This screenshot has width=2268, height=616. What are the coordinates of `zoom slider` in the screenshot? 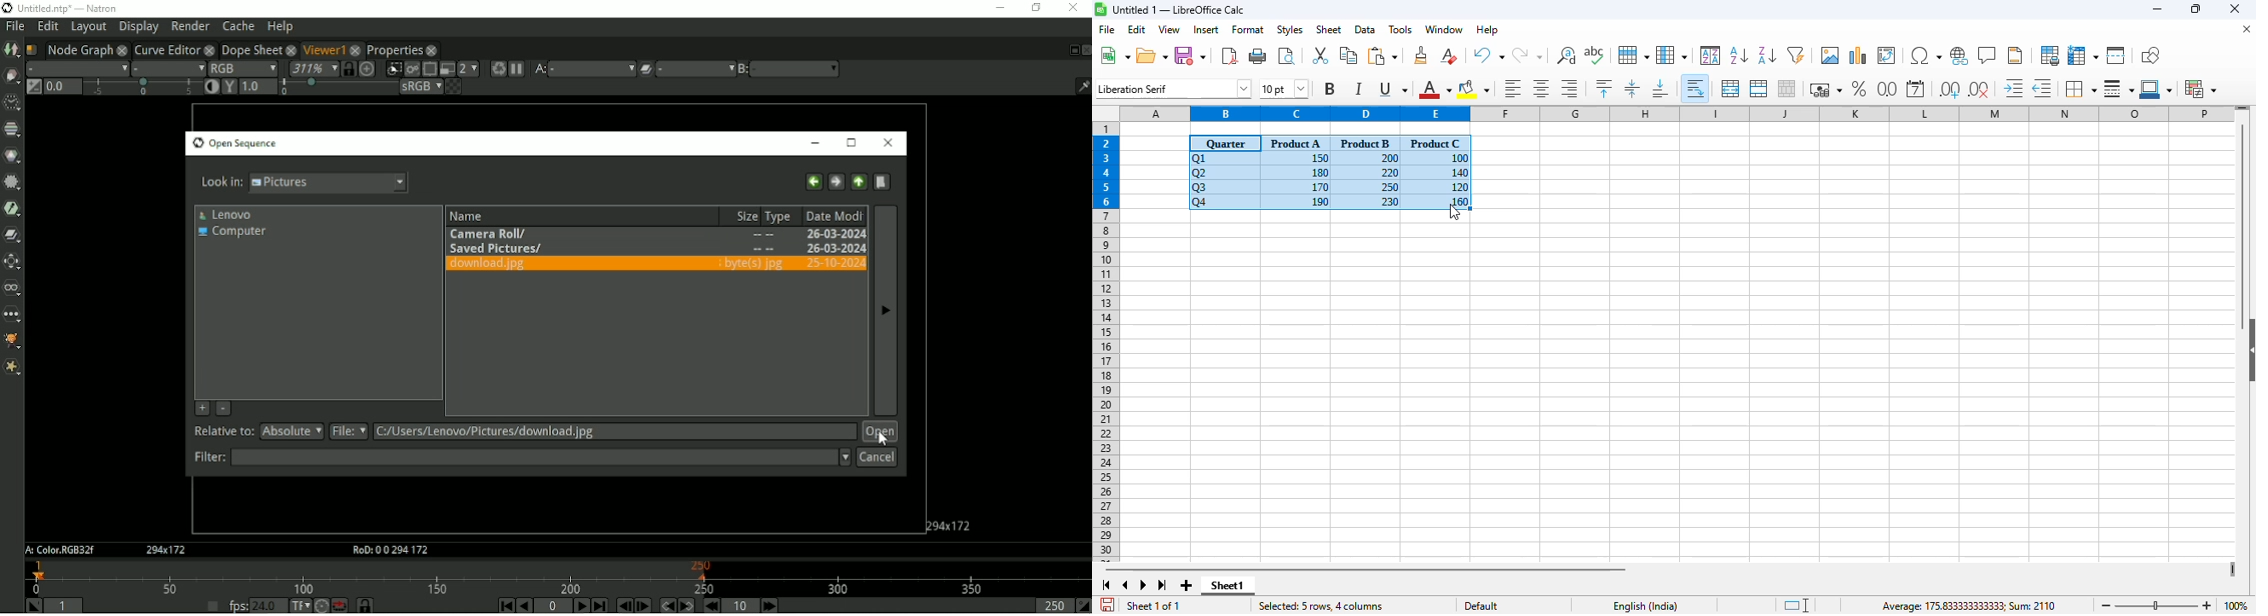 It's located at (2159, 606).